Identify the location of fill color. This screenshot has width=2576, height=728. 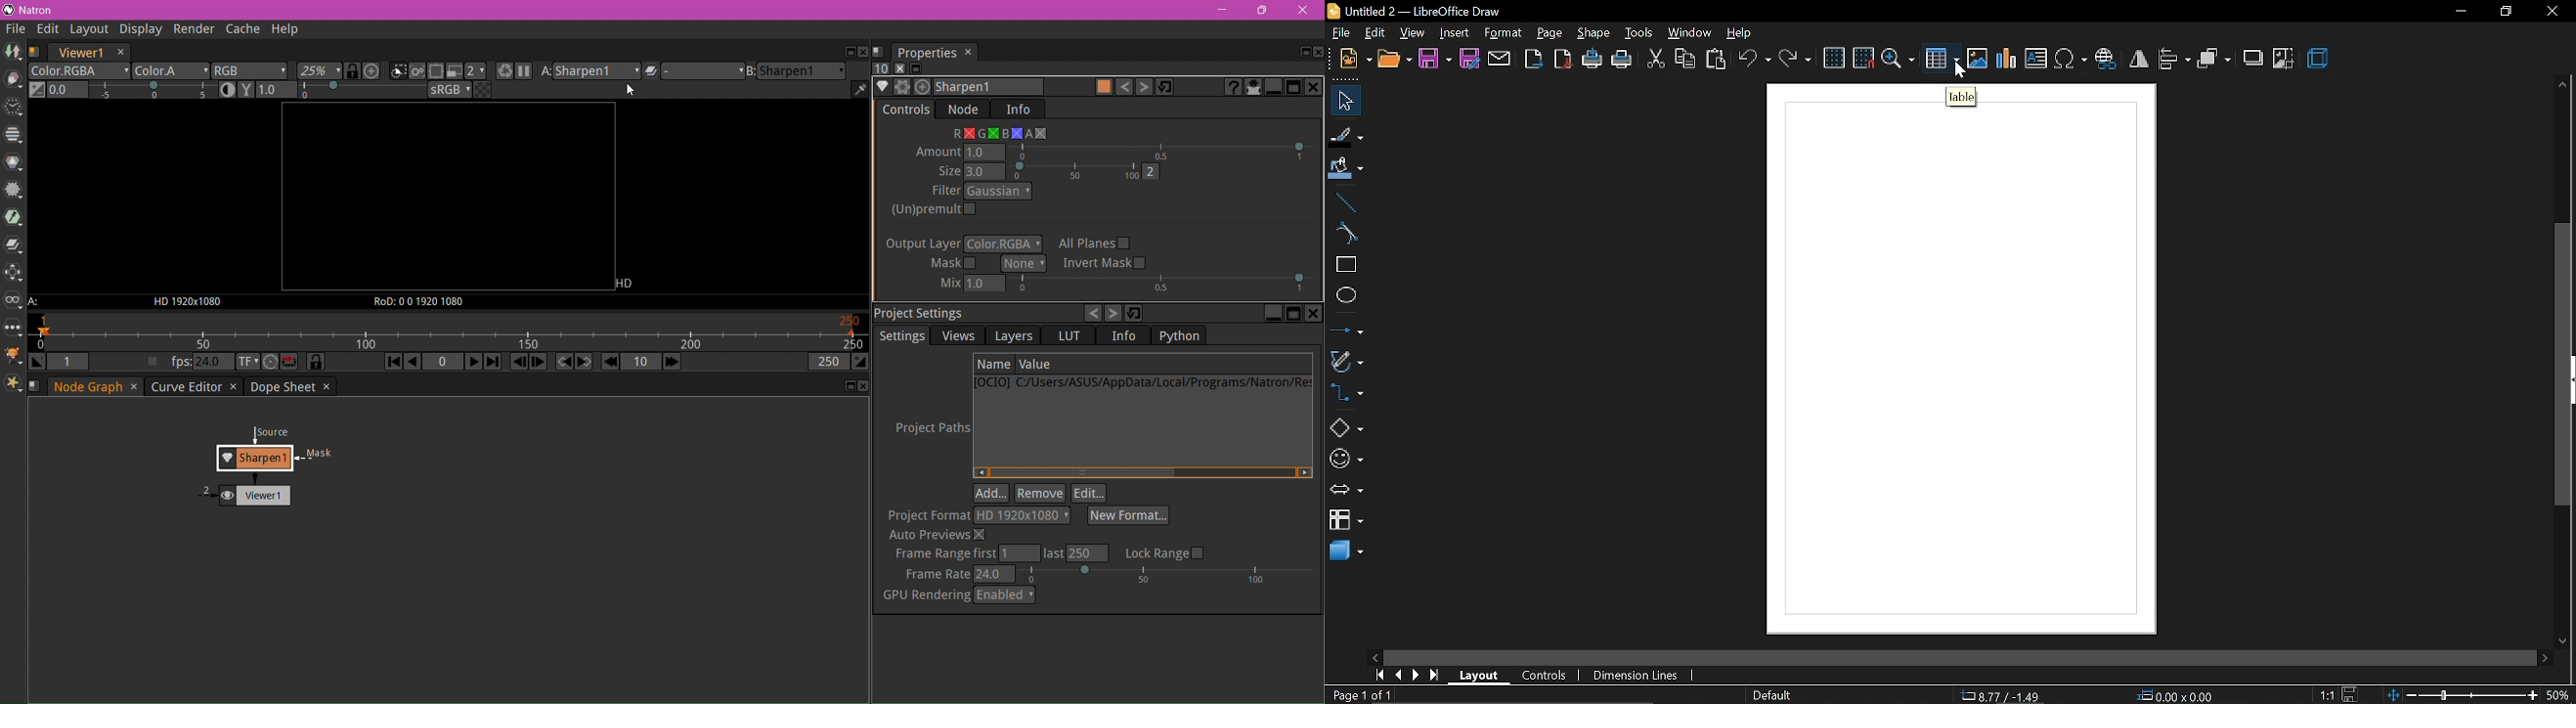
(1346, 172).